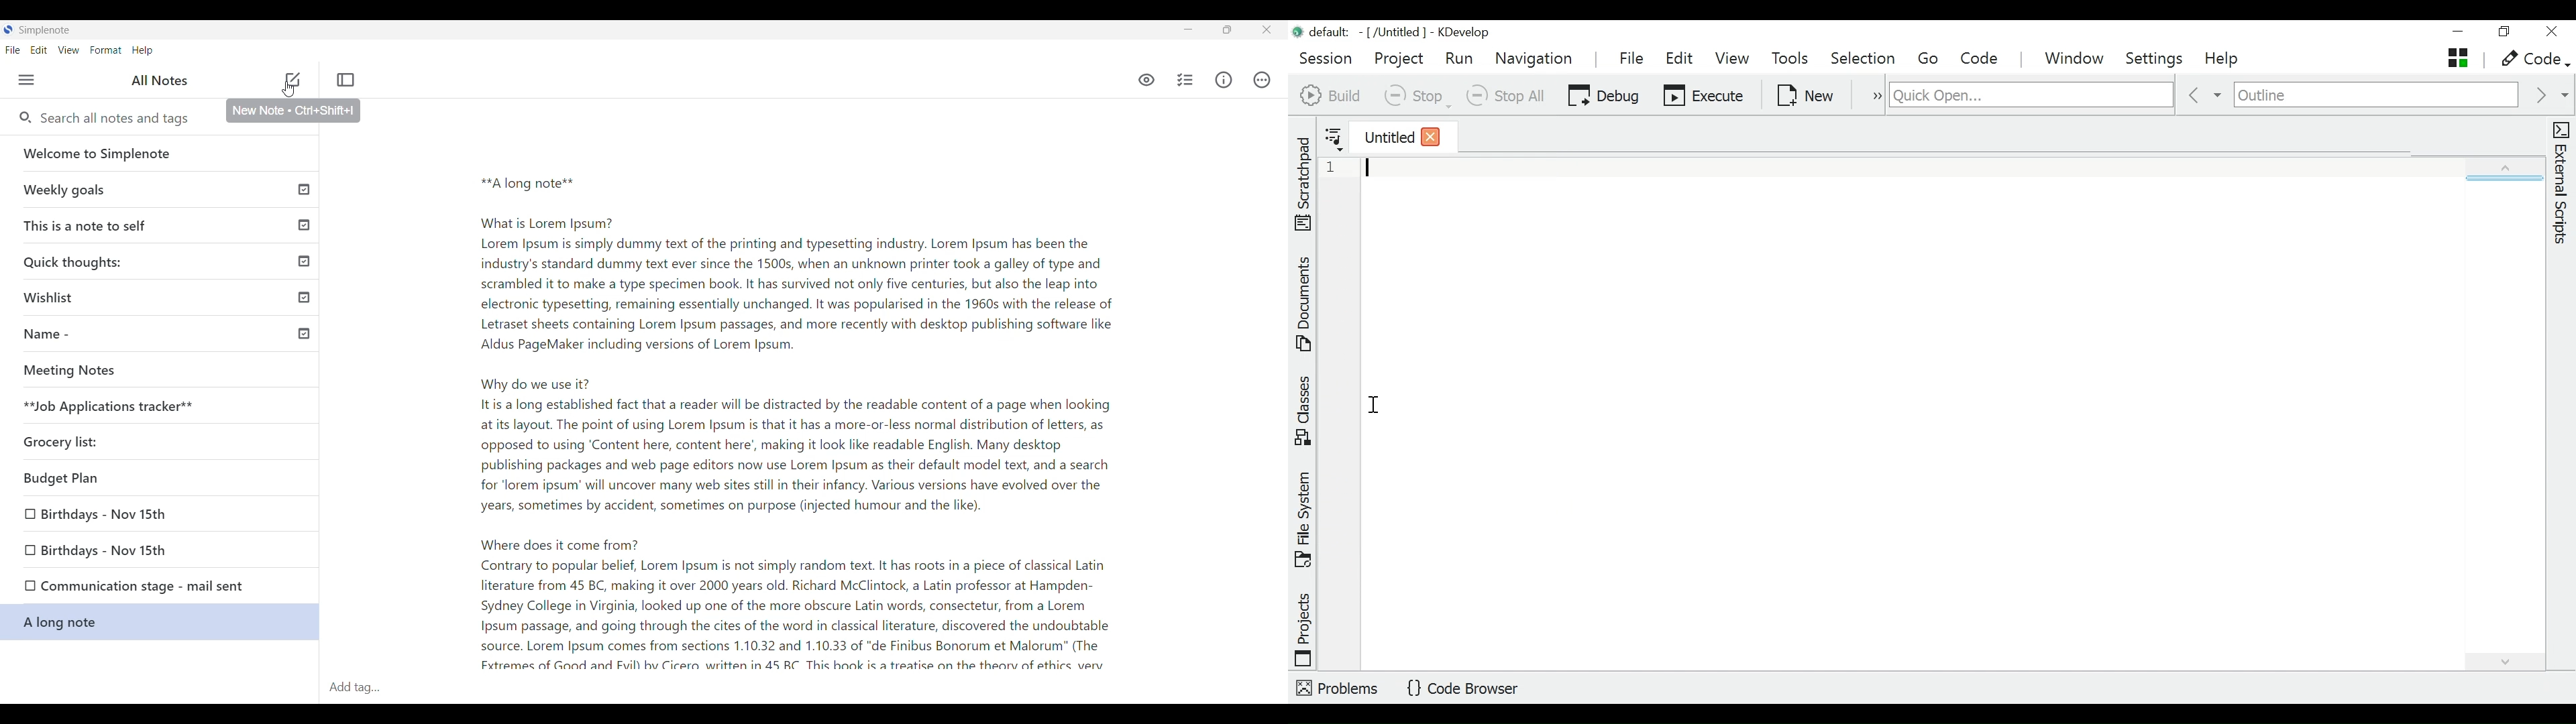 This screenshot has width=2576, height=728. Describe the element at coordinates (106, 50) in the screenshot. I see `Format` at that location.